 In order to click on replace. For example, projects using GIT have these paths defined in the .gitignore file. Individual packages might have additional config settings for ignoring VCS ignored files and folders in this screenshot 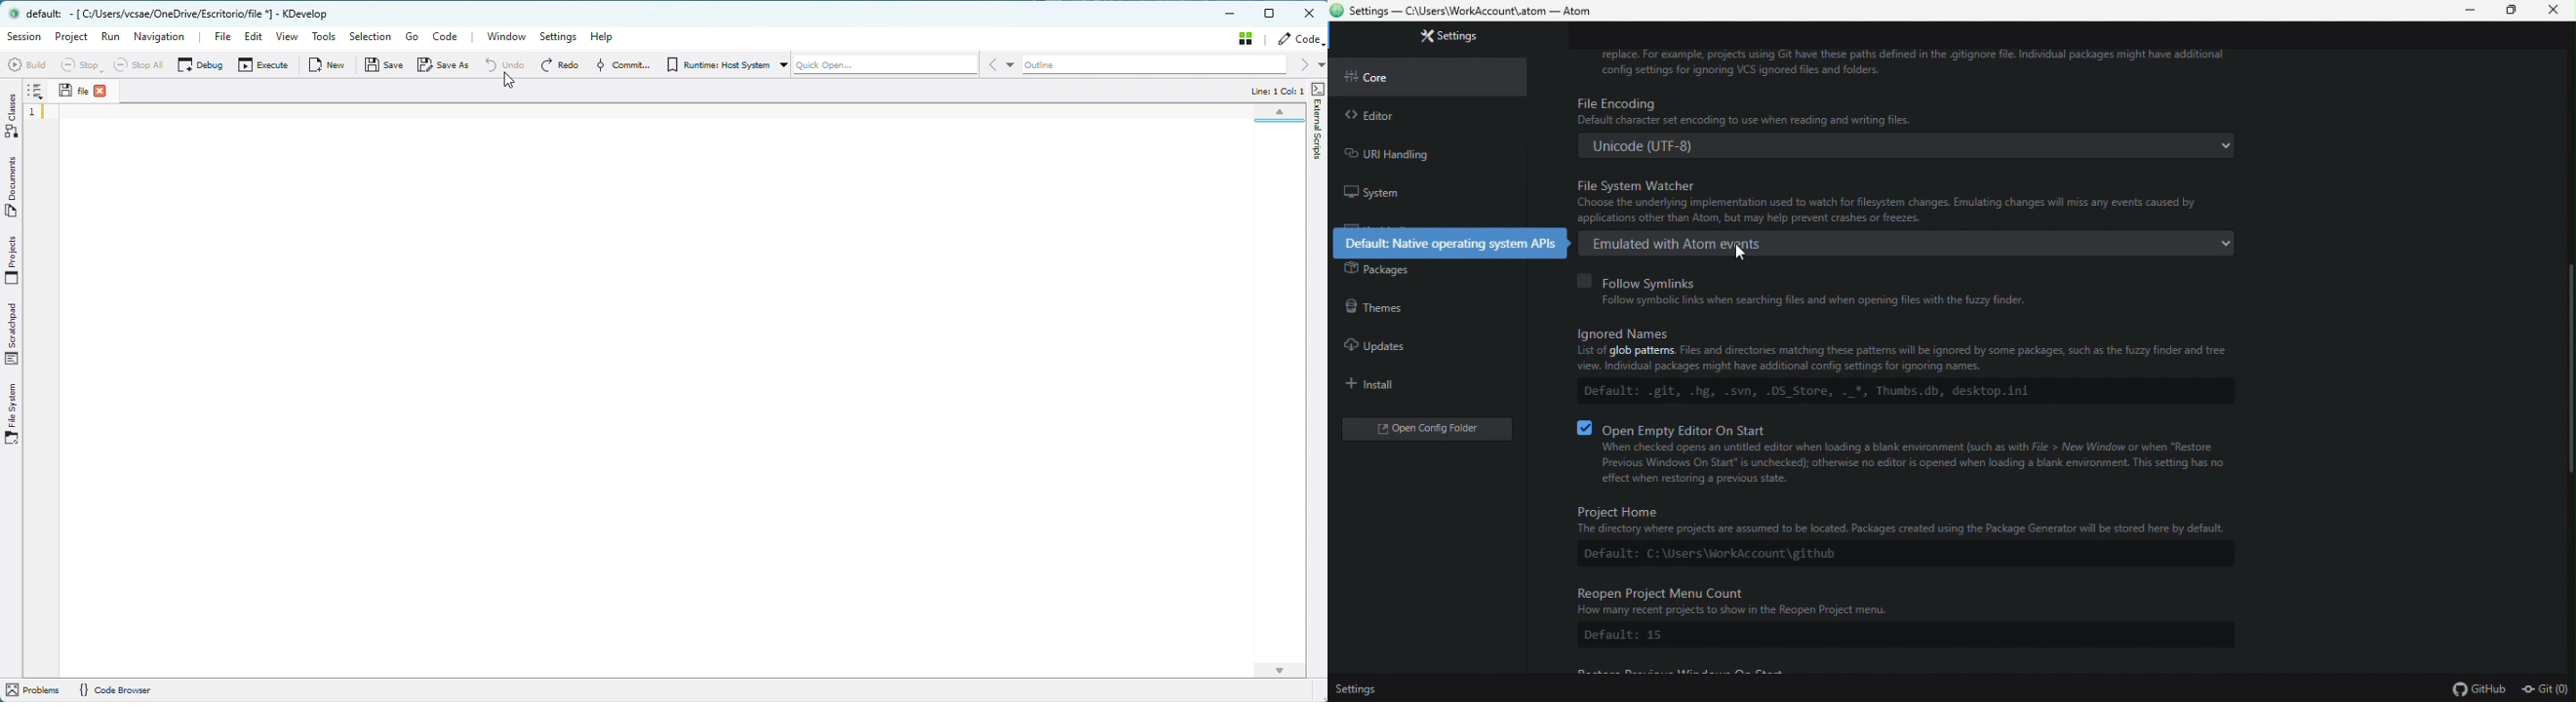, I will do `click(1915, 63)`.